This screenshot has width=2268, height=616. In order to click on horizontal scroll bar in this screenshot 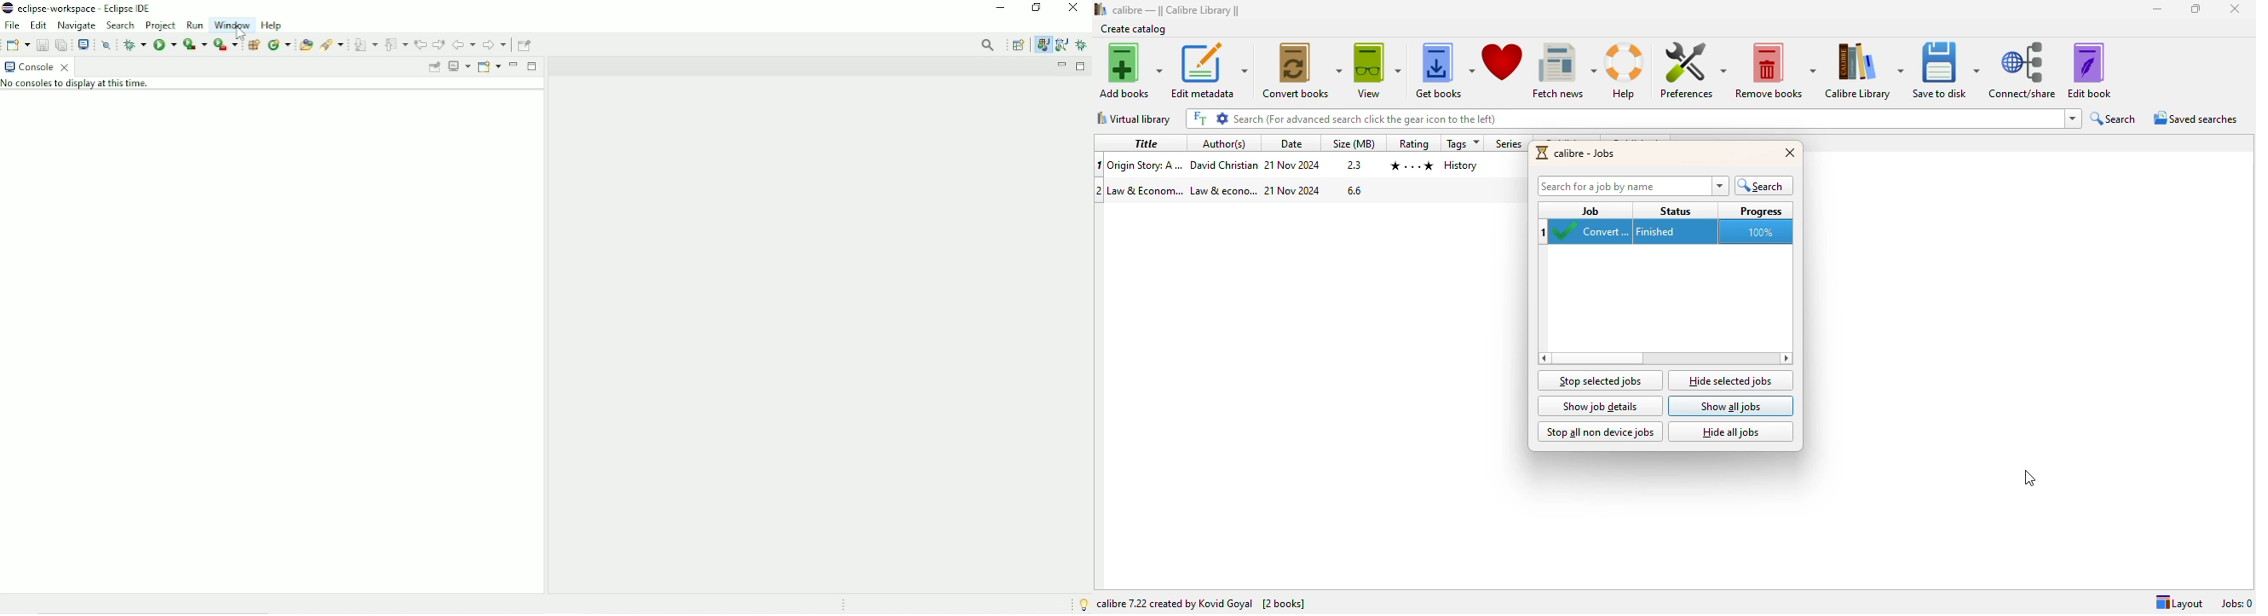, I will do `click(1598, 358)`.